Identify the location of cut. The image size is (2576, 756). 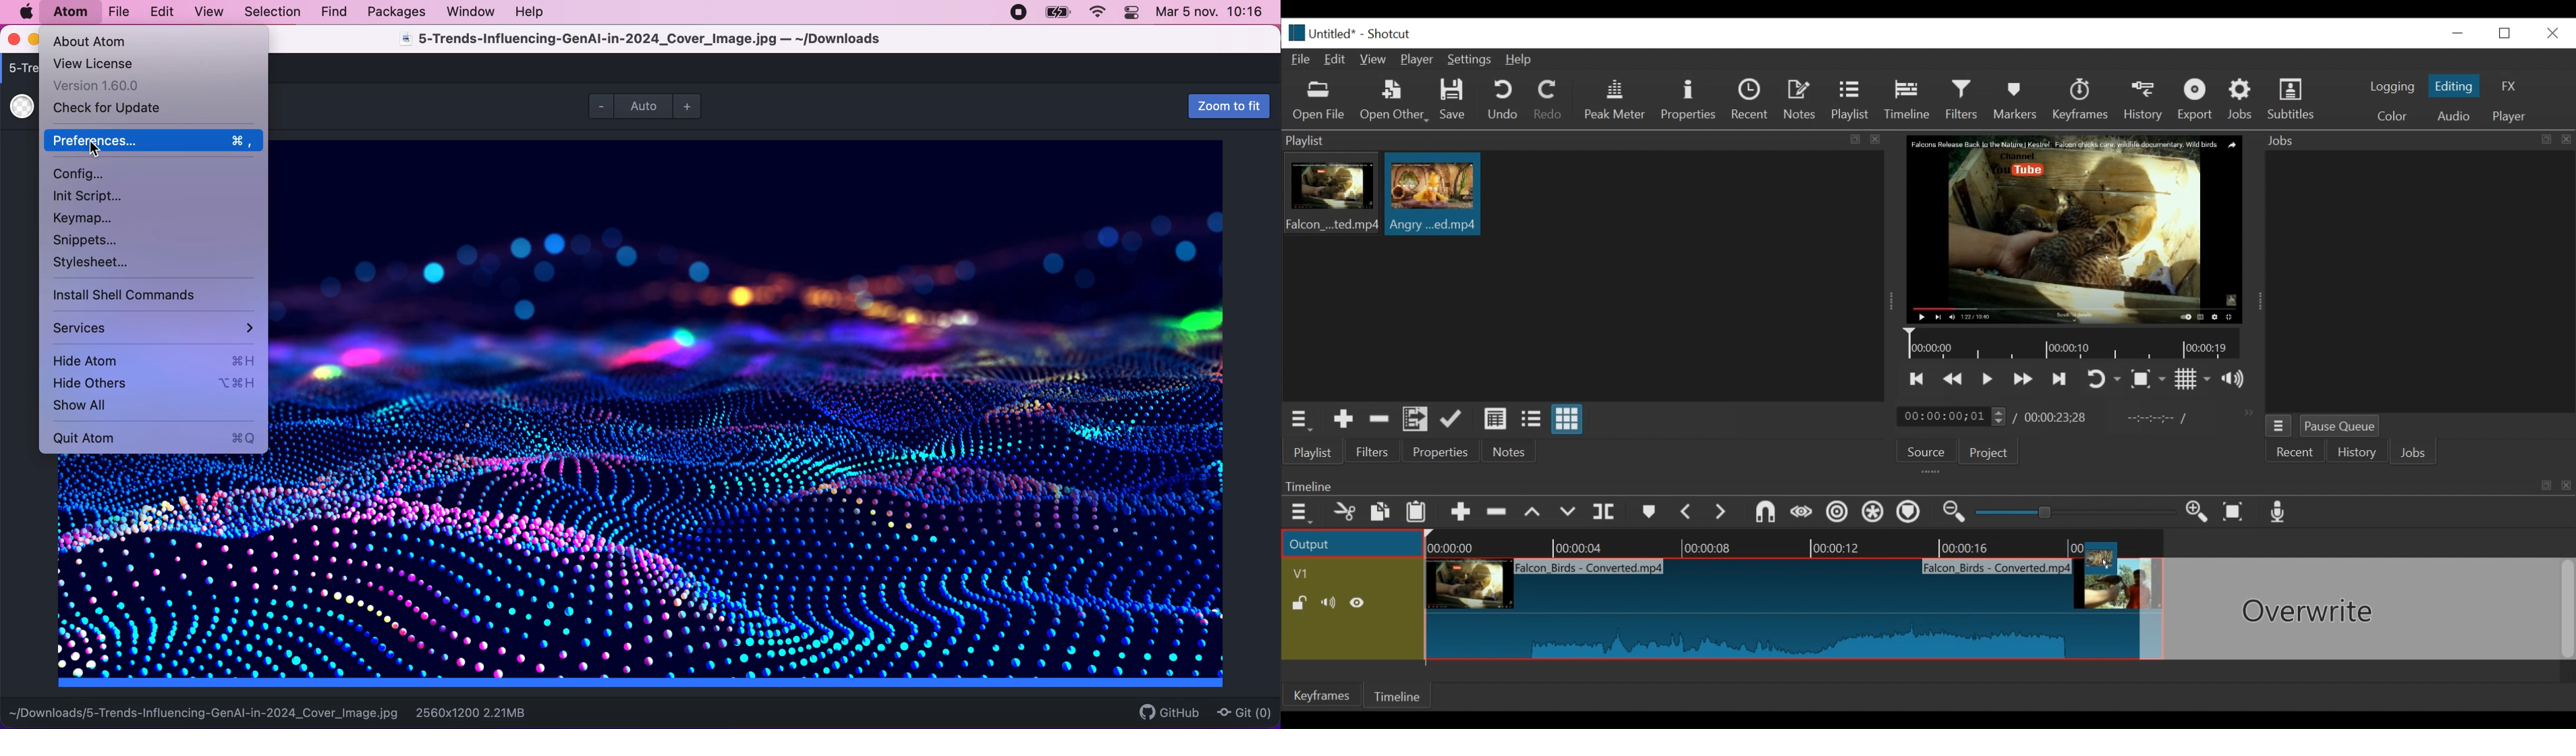
(1343, 513).